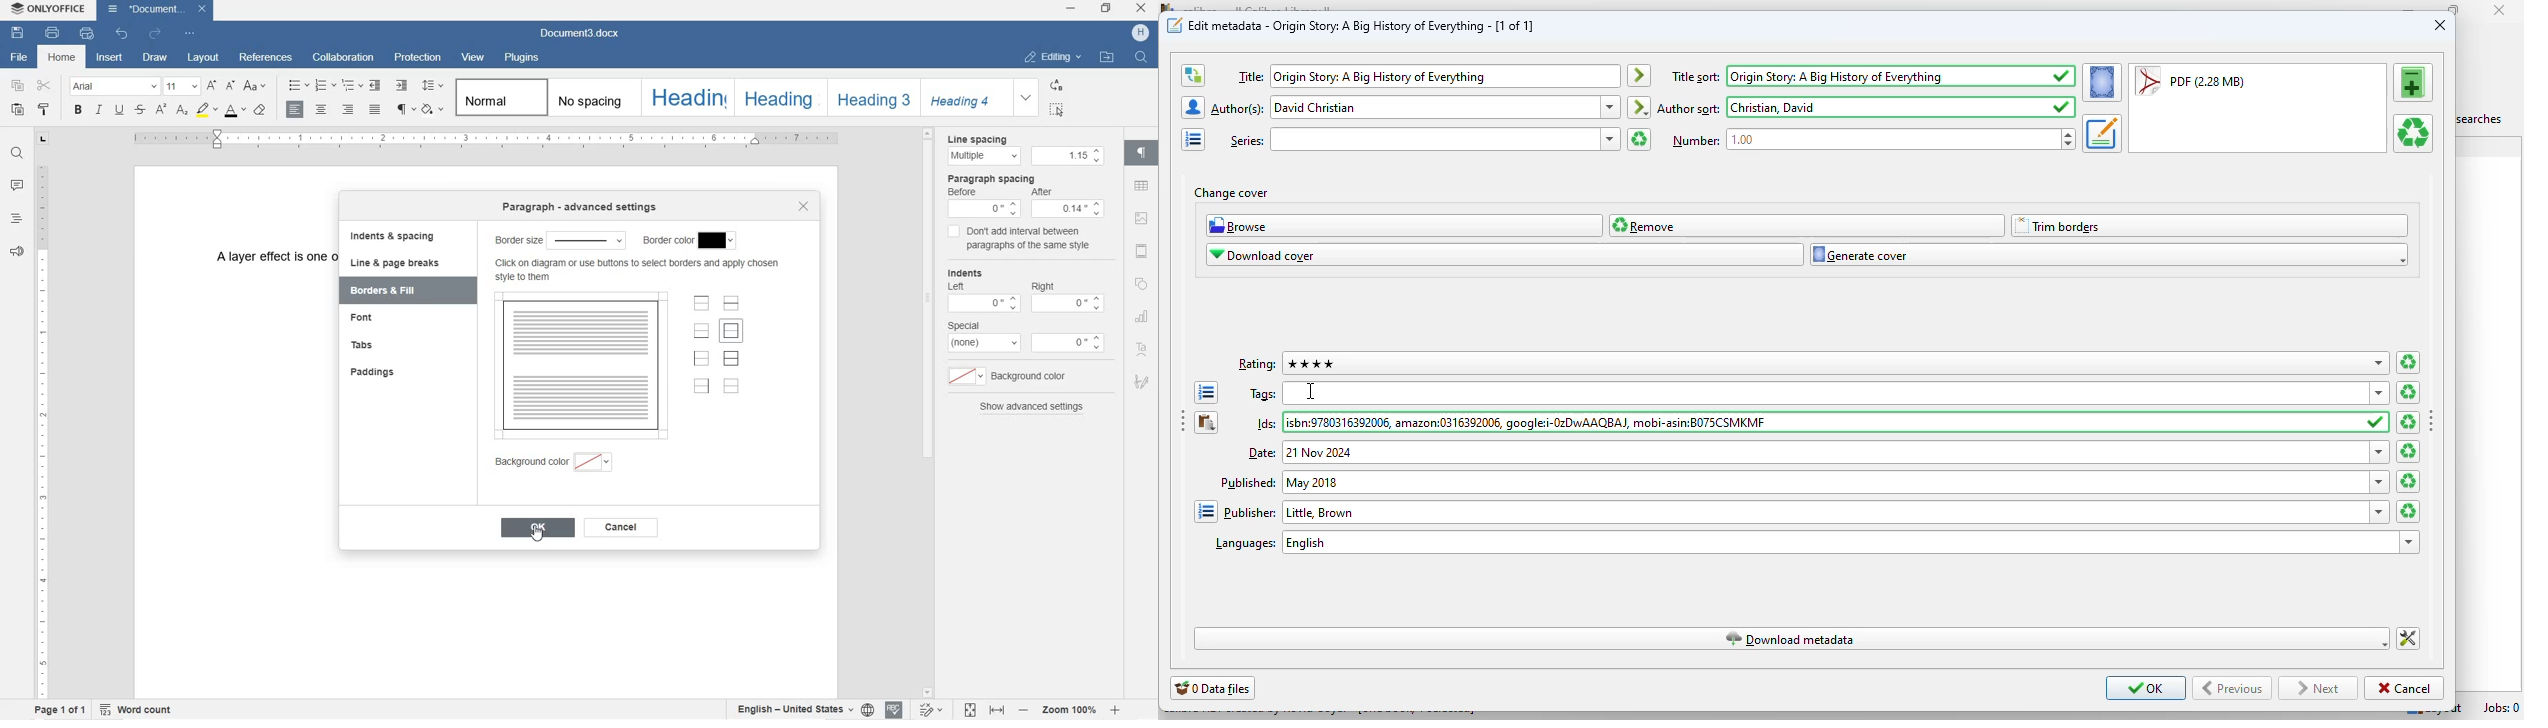 The width and height of the screenshot is (2548, 728). What do you see at coordinates (1057, 109) in the screenshot?
I see `SELECT ALL` at bounding box center [1057, 109].